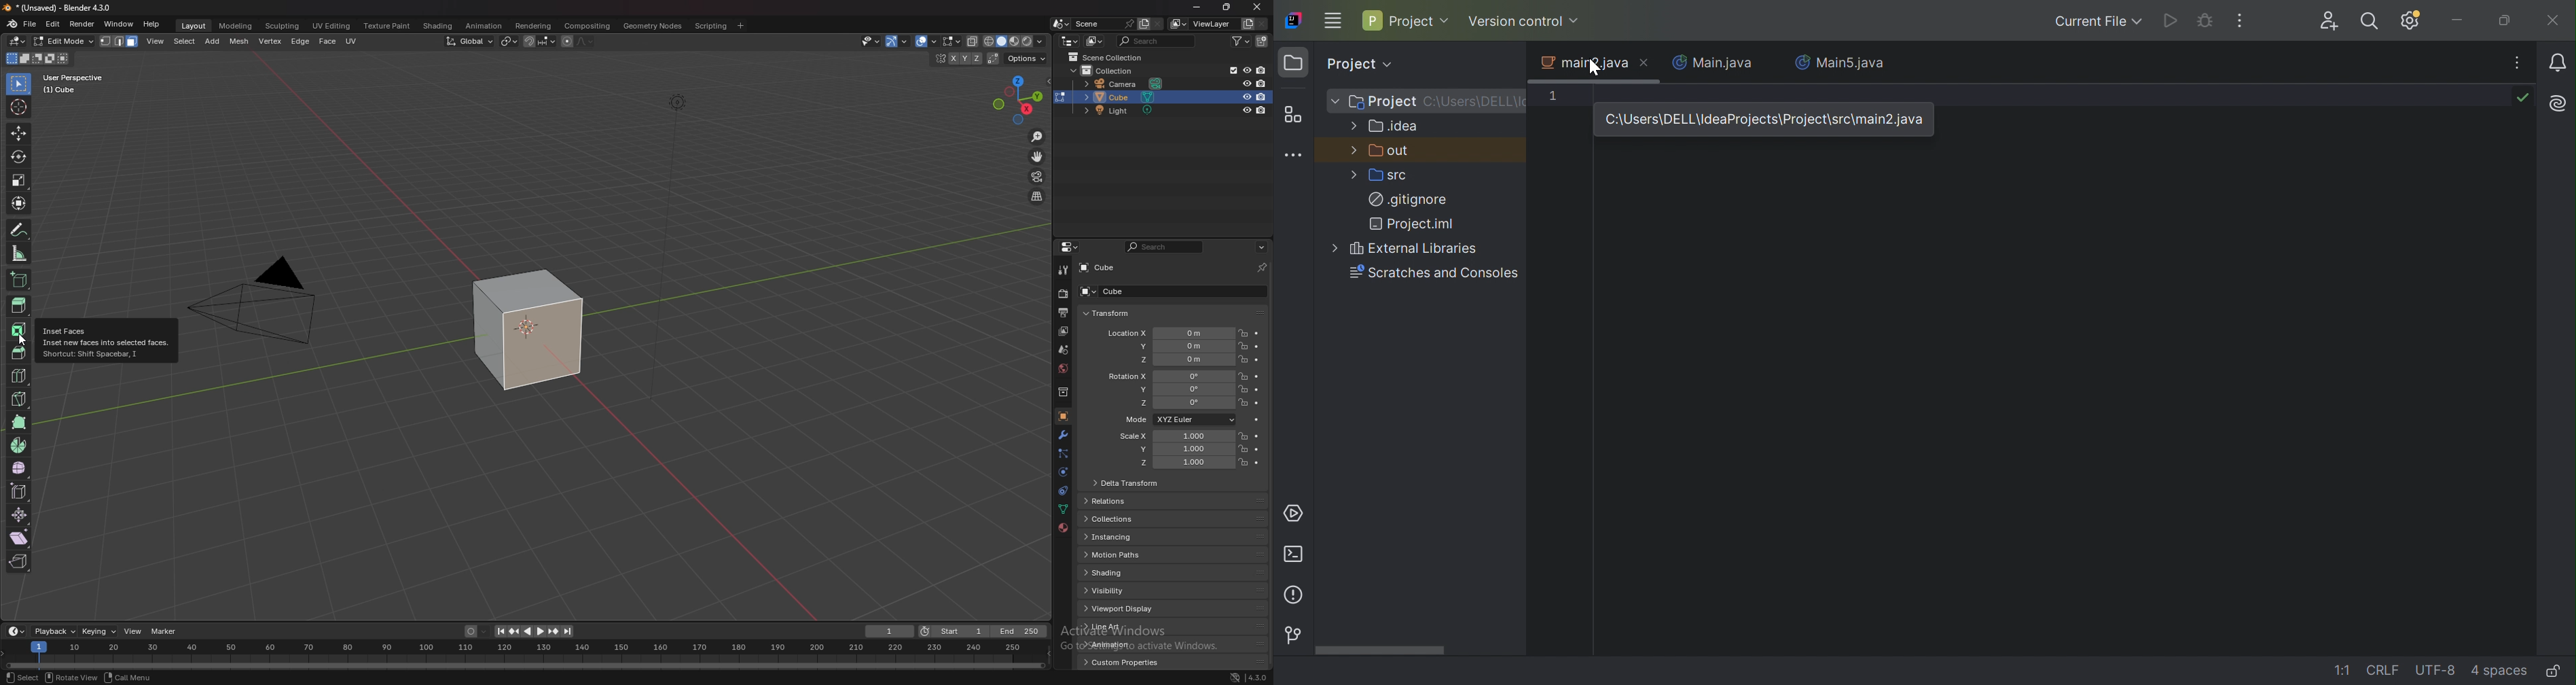 Image resolution: width=2576 pixels, height=700 pixels. Describe the element at coordinates (328, 42) in the screenshot. I see `face` at that location.